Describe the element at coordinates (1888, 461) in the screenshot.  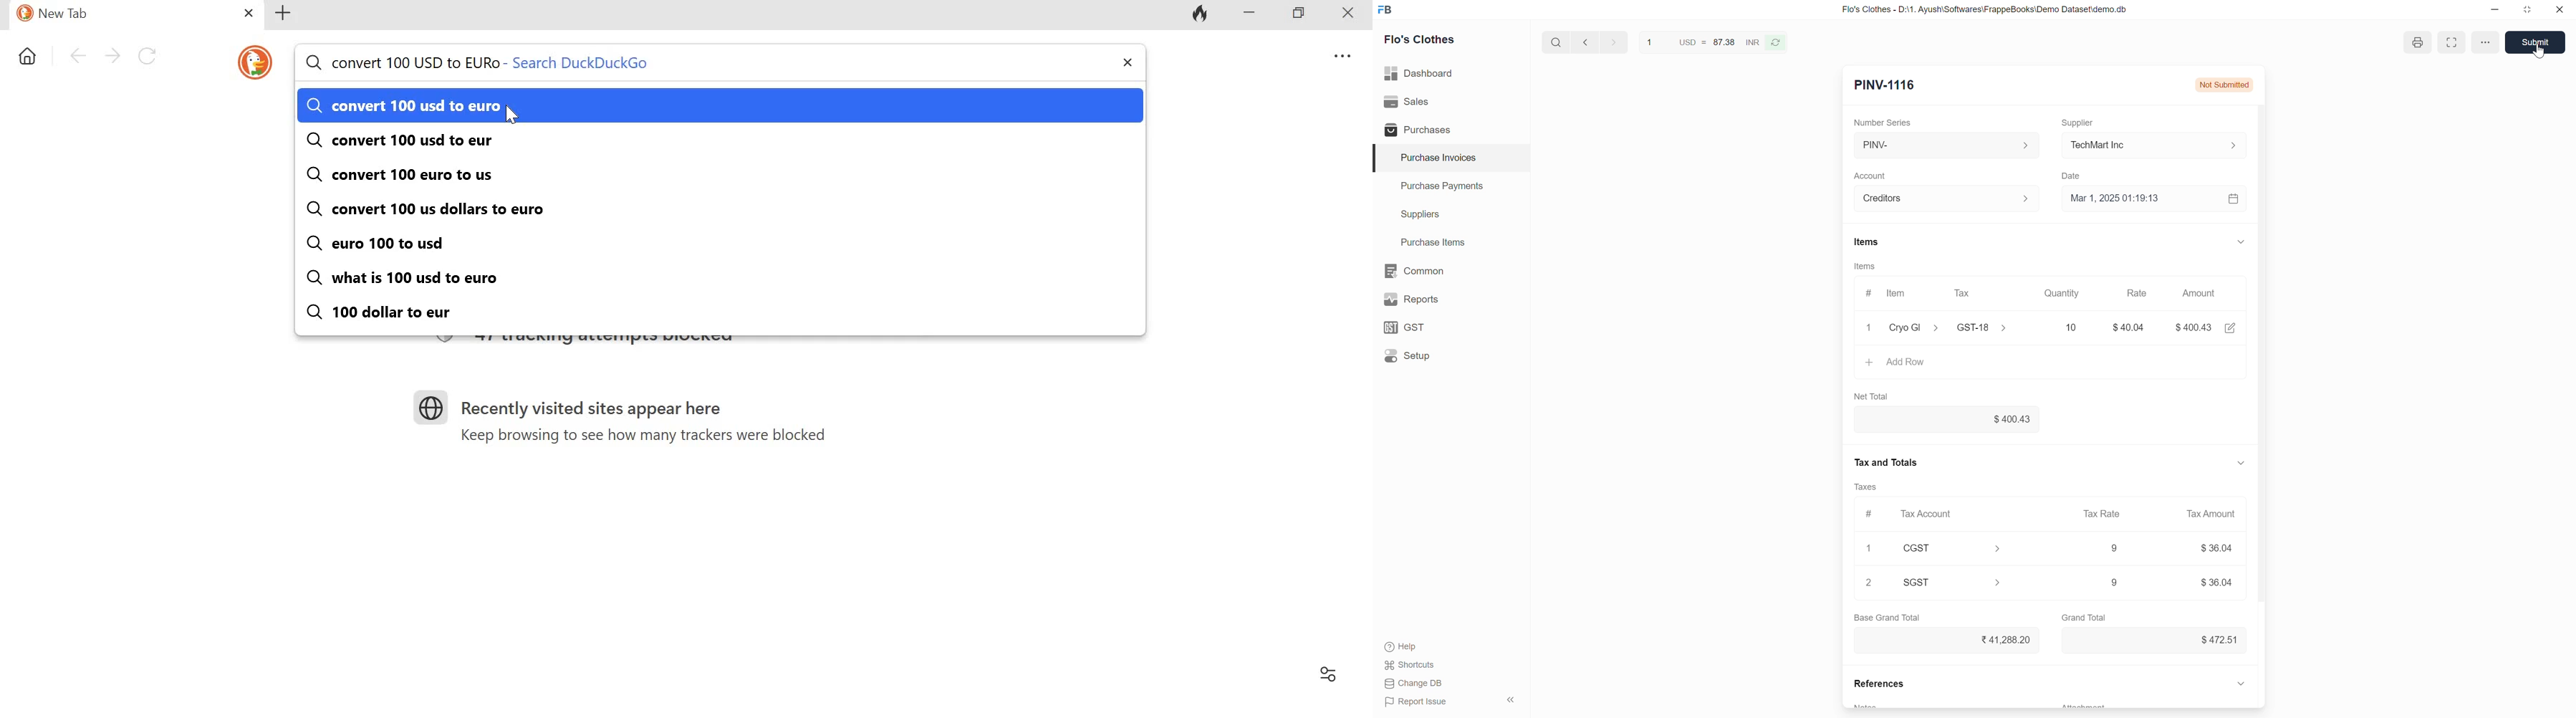
I see `Tax and Totals` at that location.